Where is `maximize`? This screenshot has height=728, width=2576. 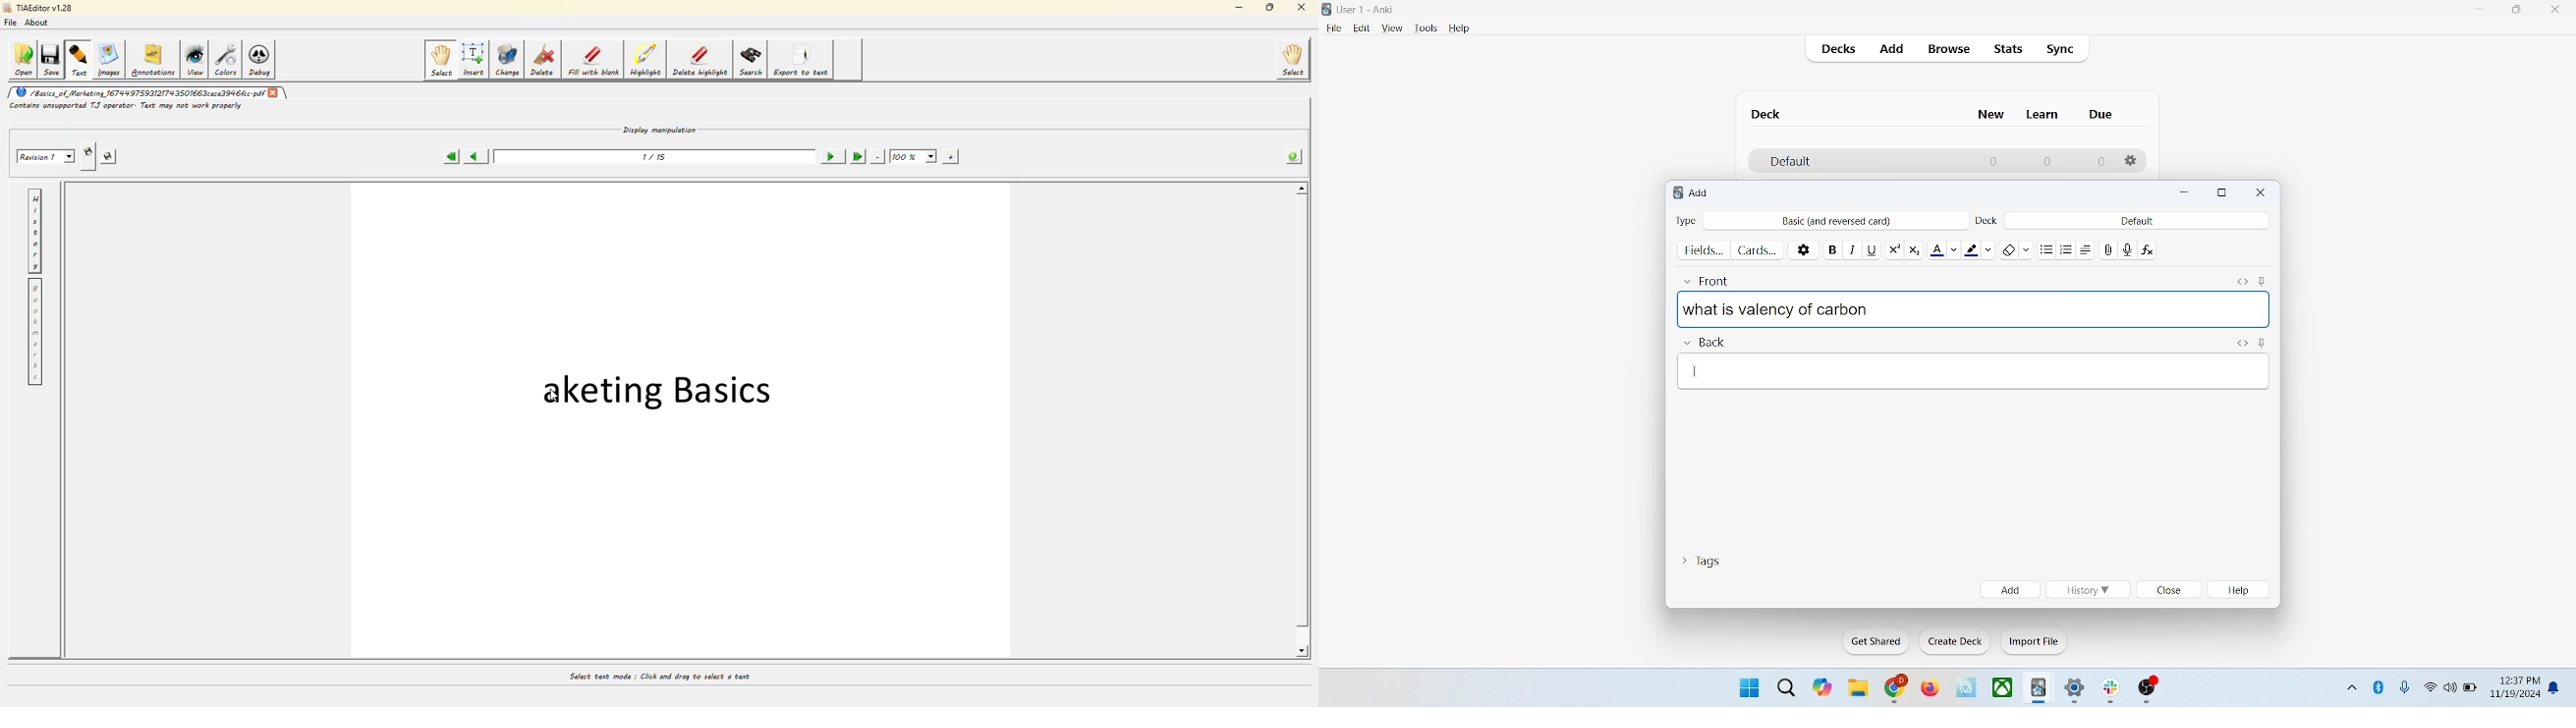
maximize is located at coordinates (2222, 193).